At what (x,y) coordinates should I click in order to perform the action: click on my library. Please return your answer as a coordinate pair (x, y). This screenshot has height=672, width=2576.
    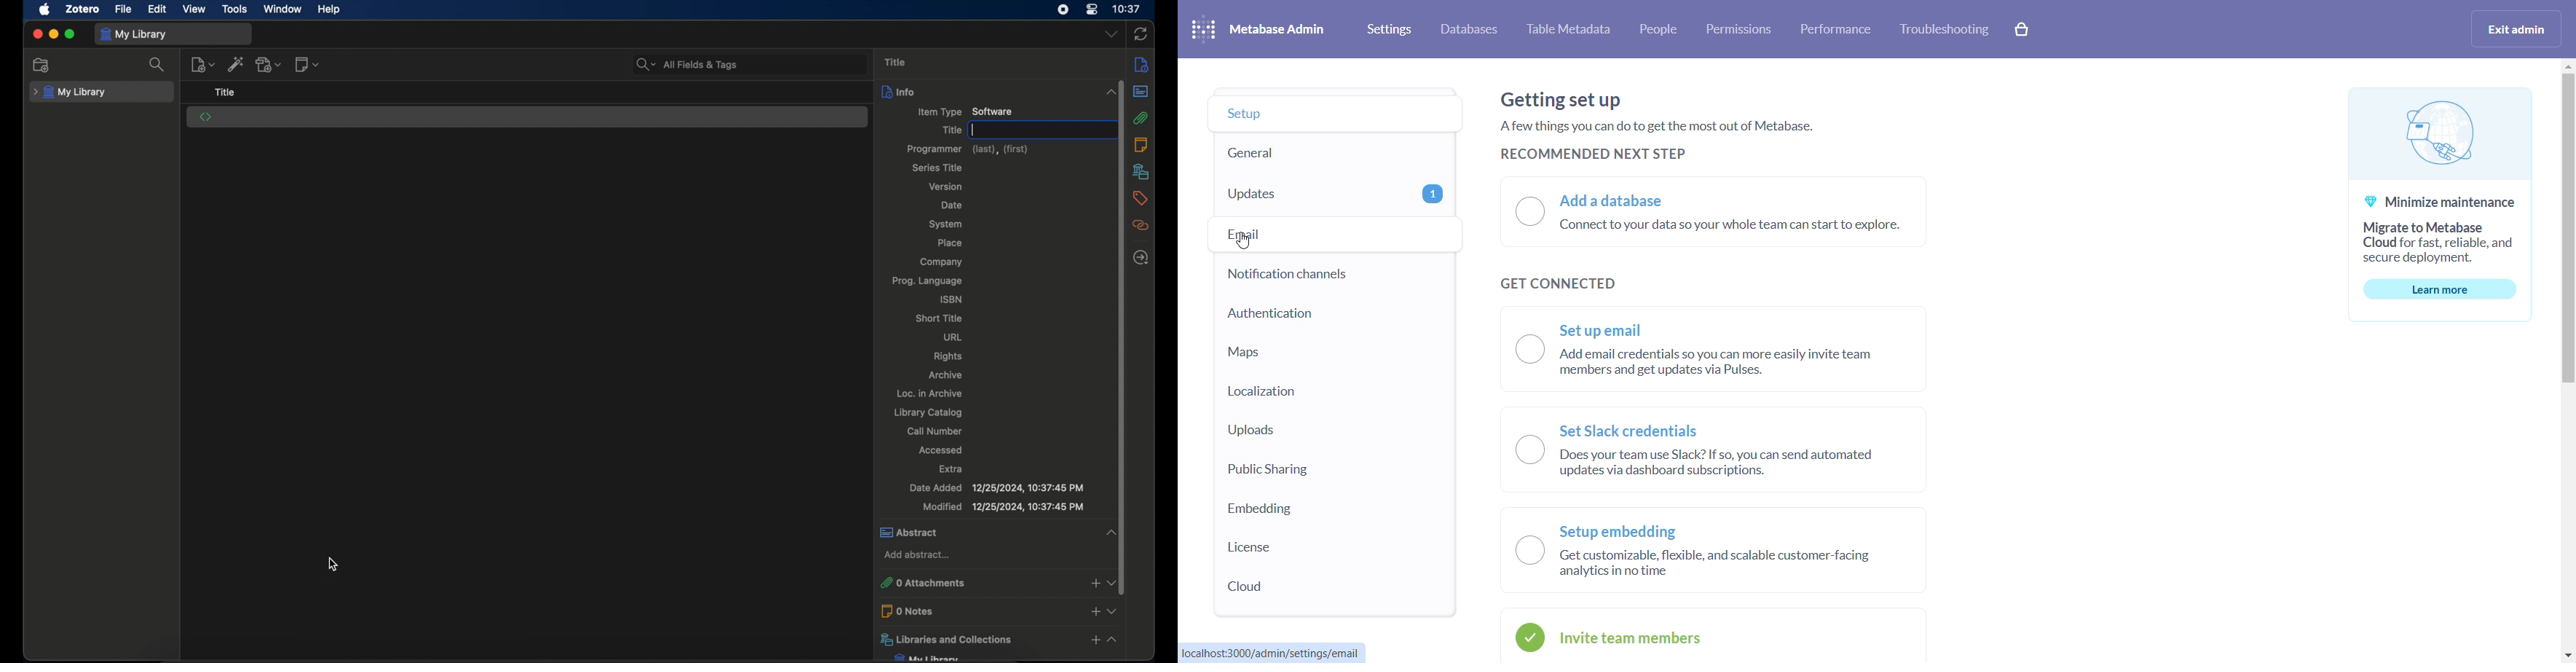
    Looking at the image, I should click on (70, 92).